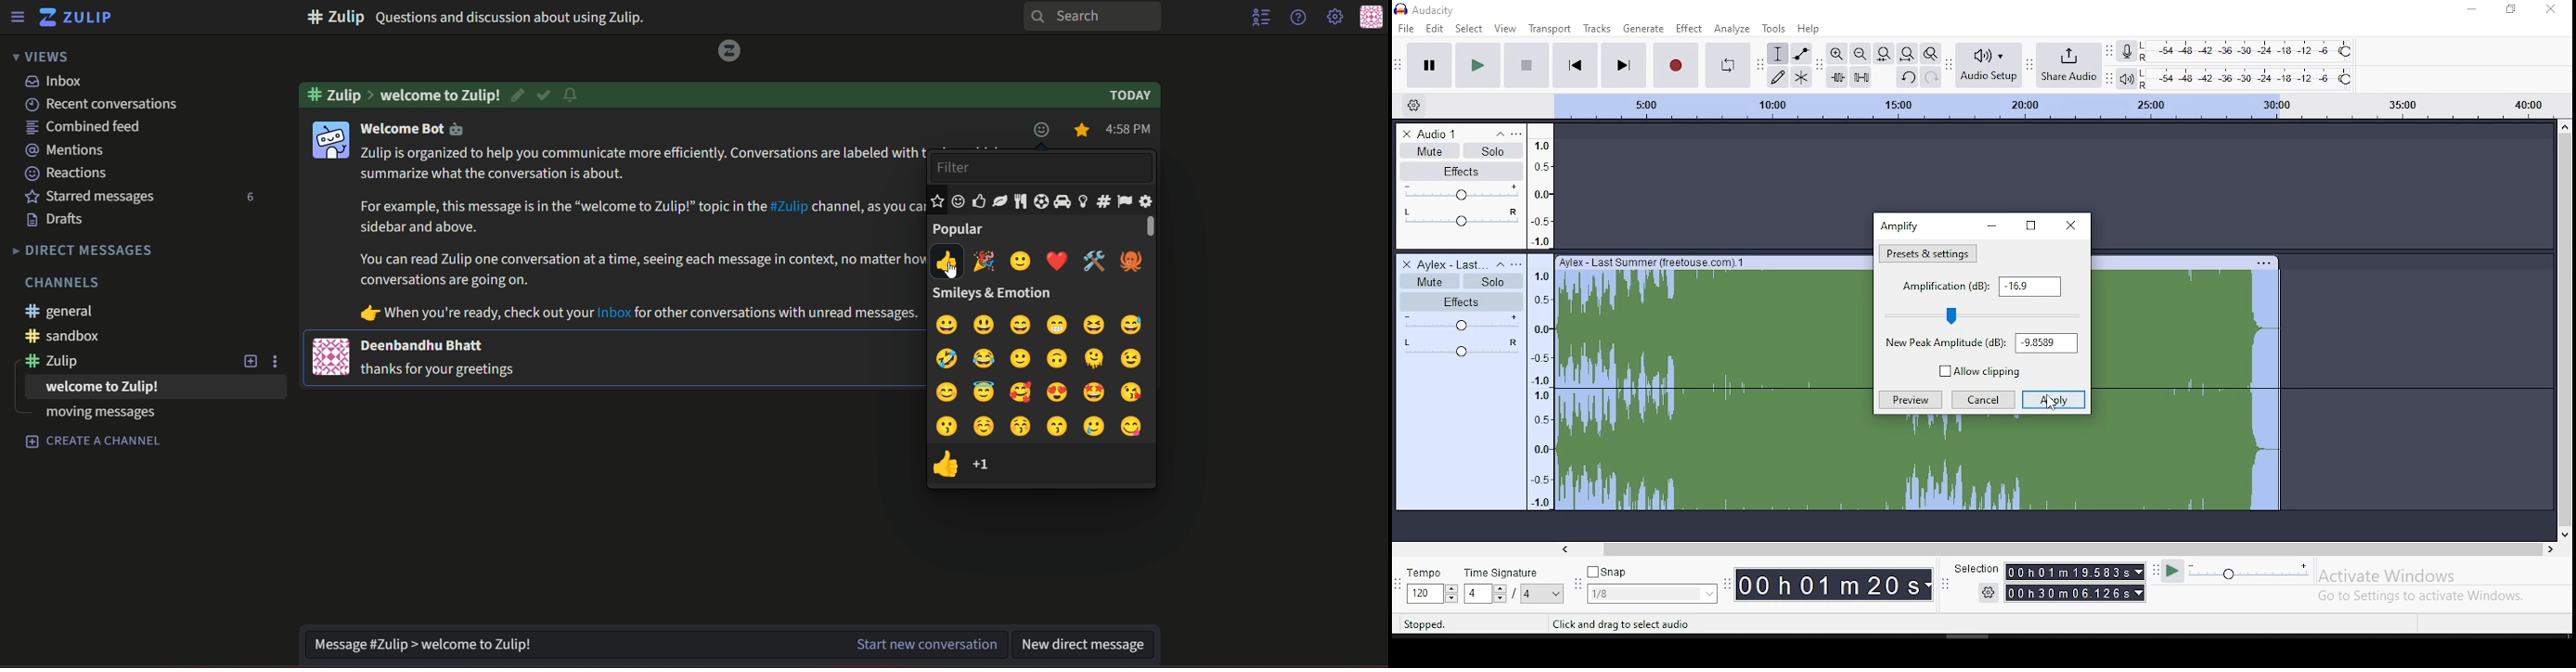  What do you see at coordinates (1837, 77) in the screenshot?
I see `trim audio outside selection` at bounding box center [1837, 77].